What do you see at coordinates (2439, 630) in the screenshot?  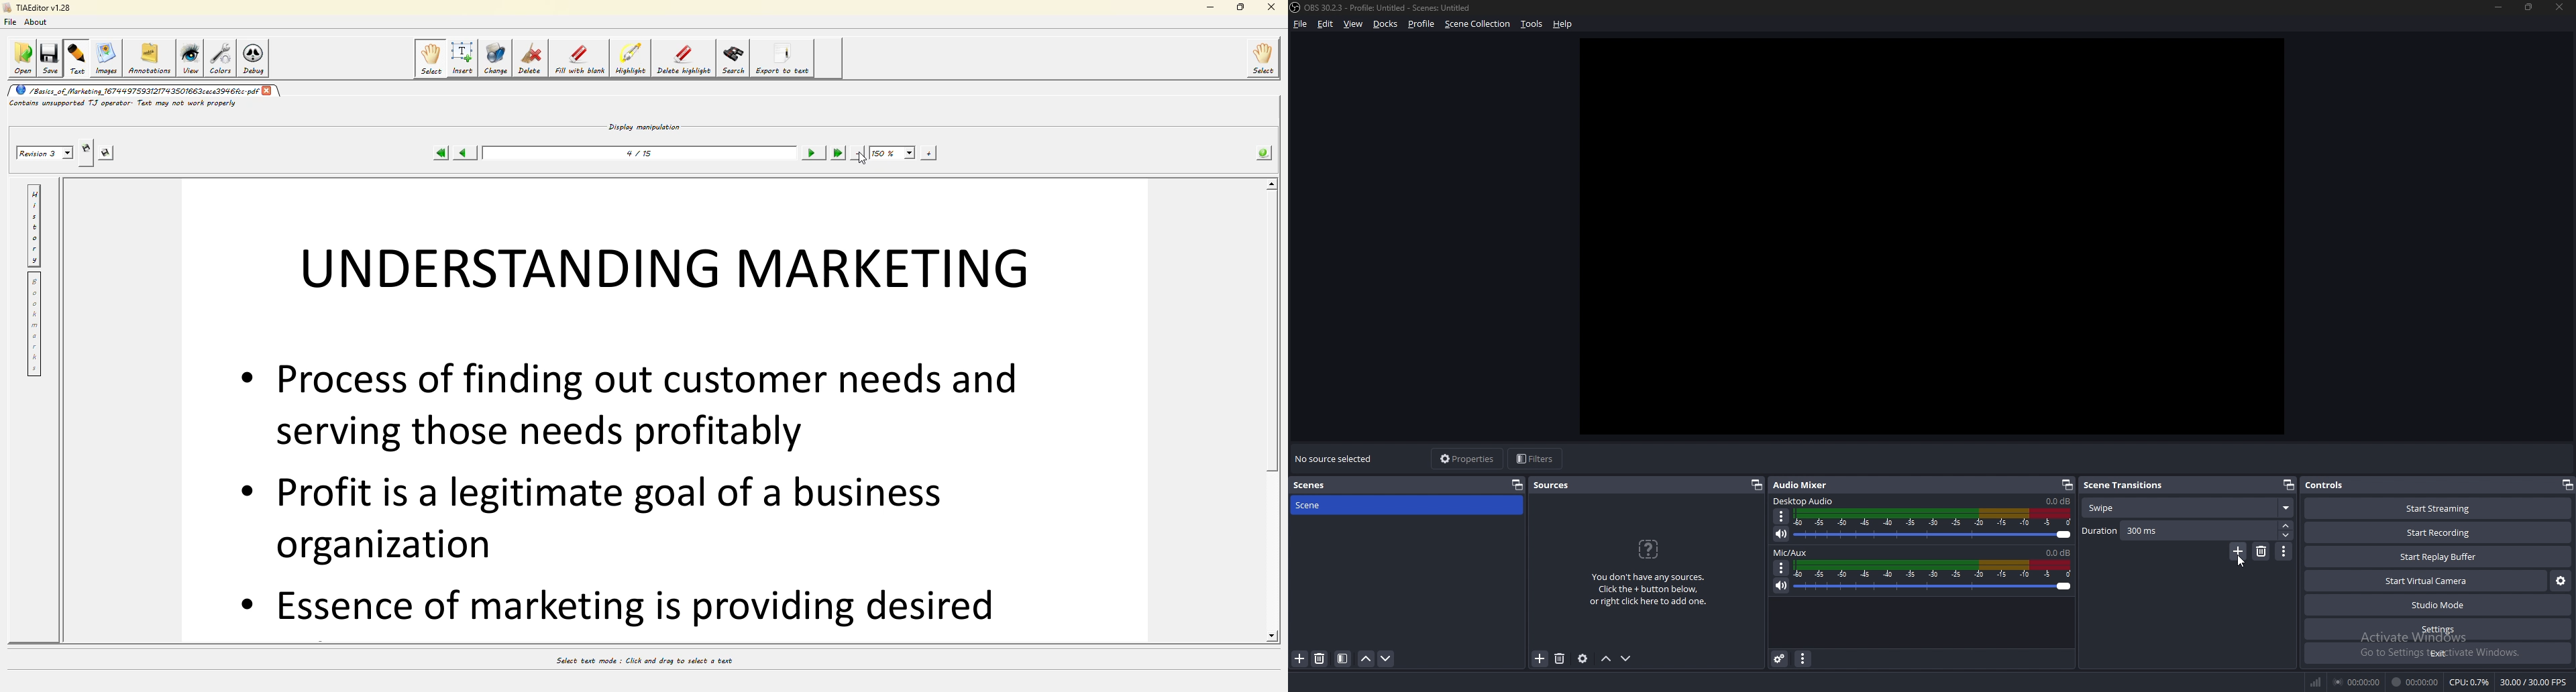 I see `settings` at bounding box center [2439, 630].